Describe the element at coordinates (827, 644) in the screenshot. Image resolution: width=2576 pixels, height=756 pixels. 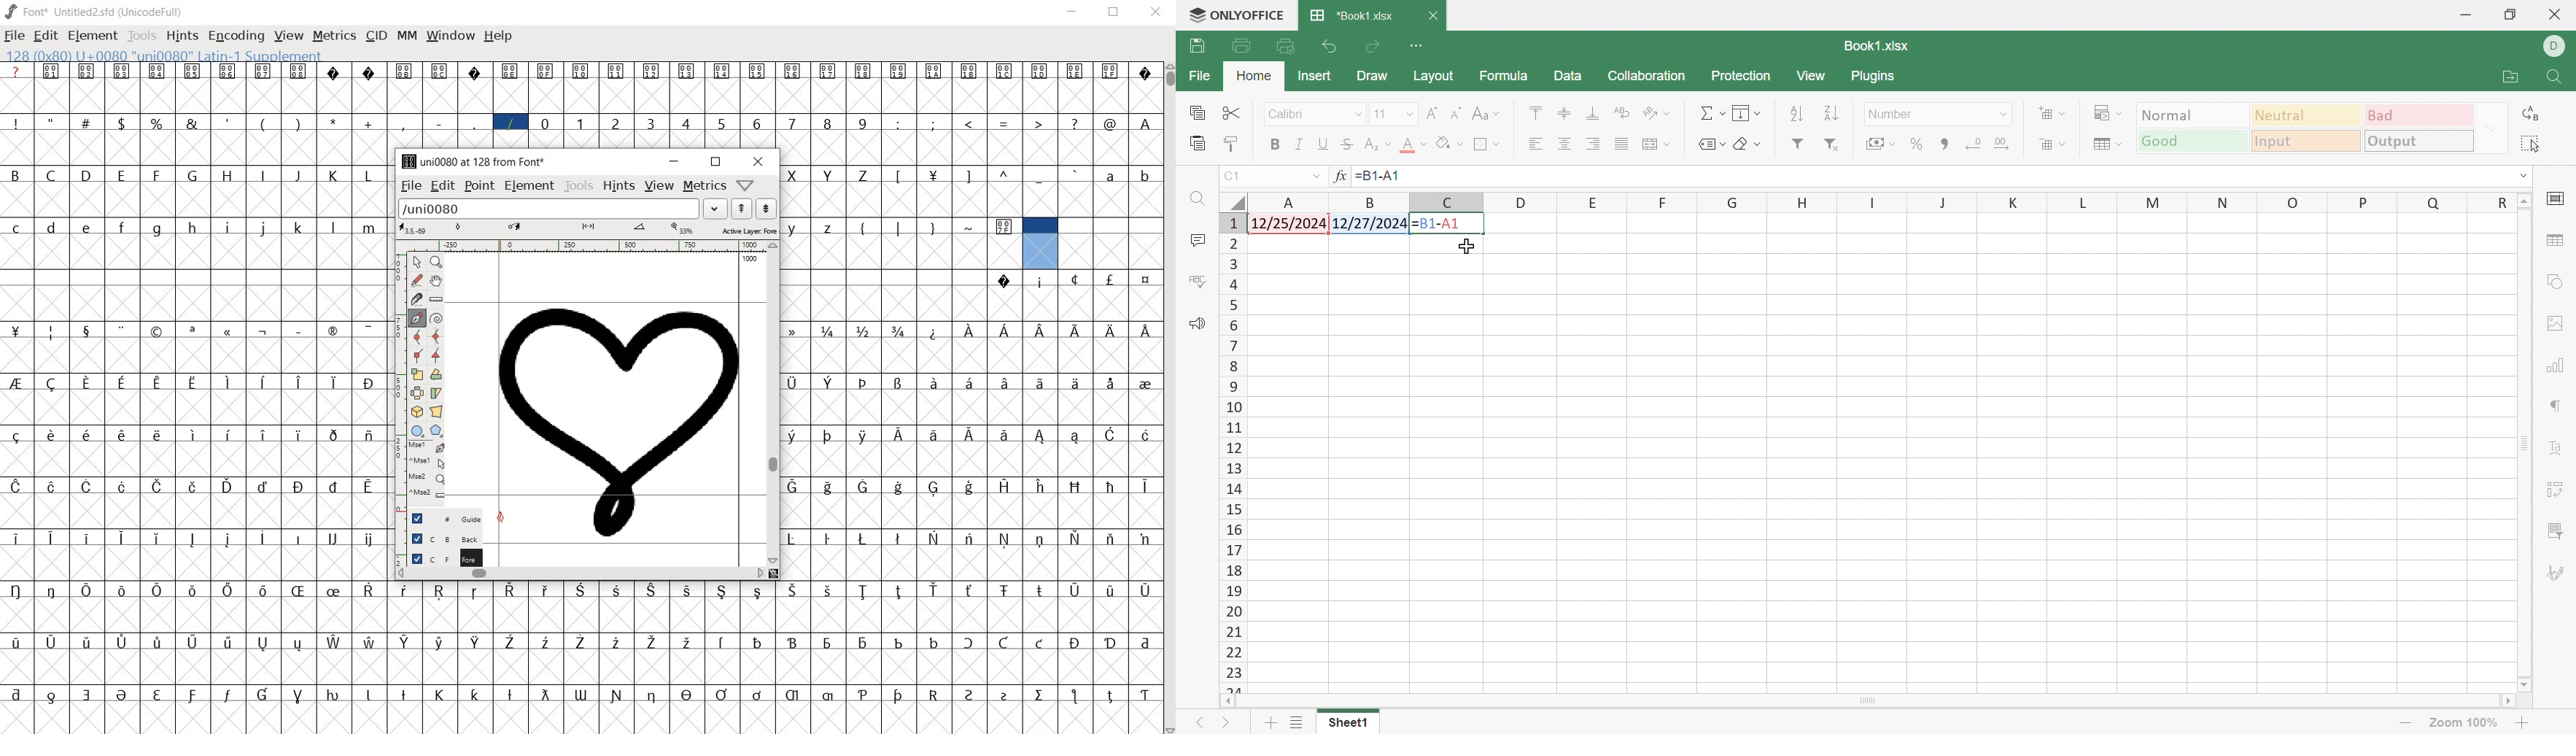
I see `glyph` at that location.